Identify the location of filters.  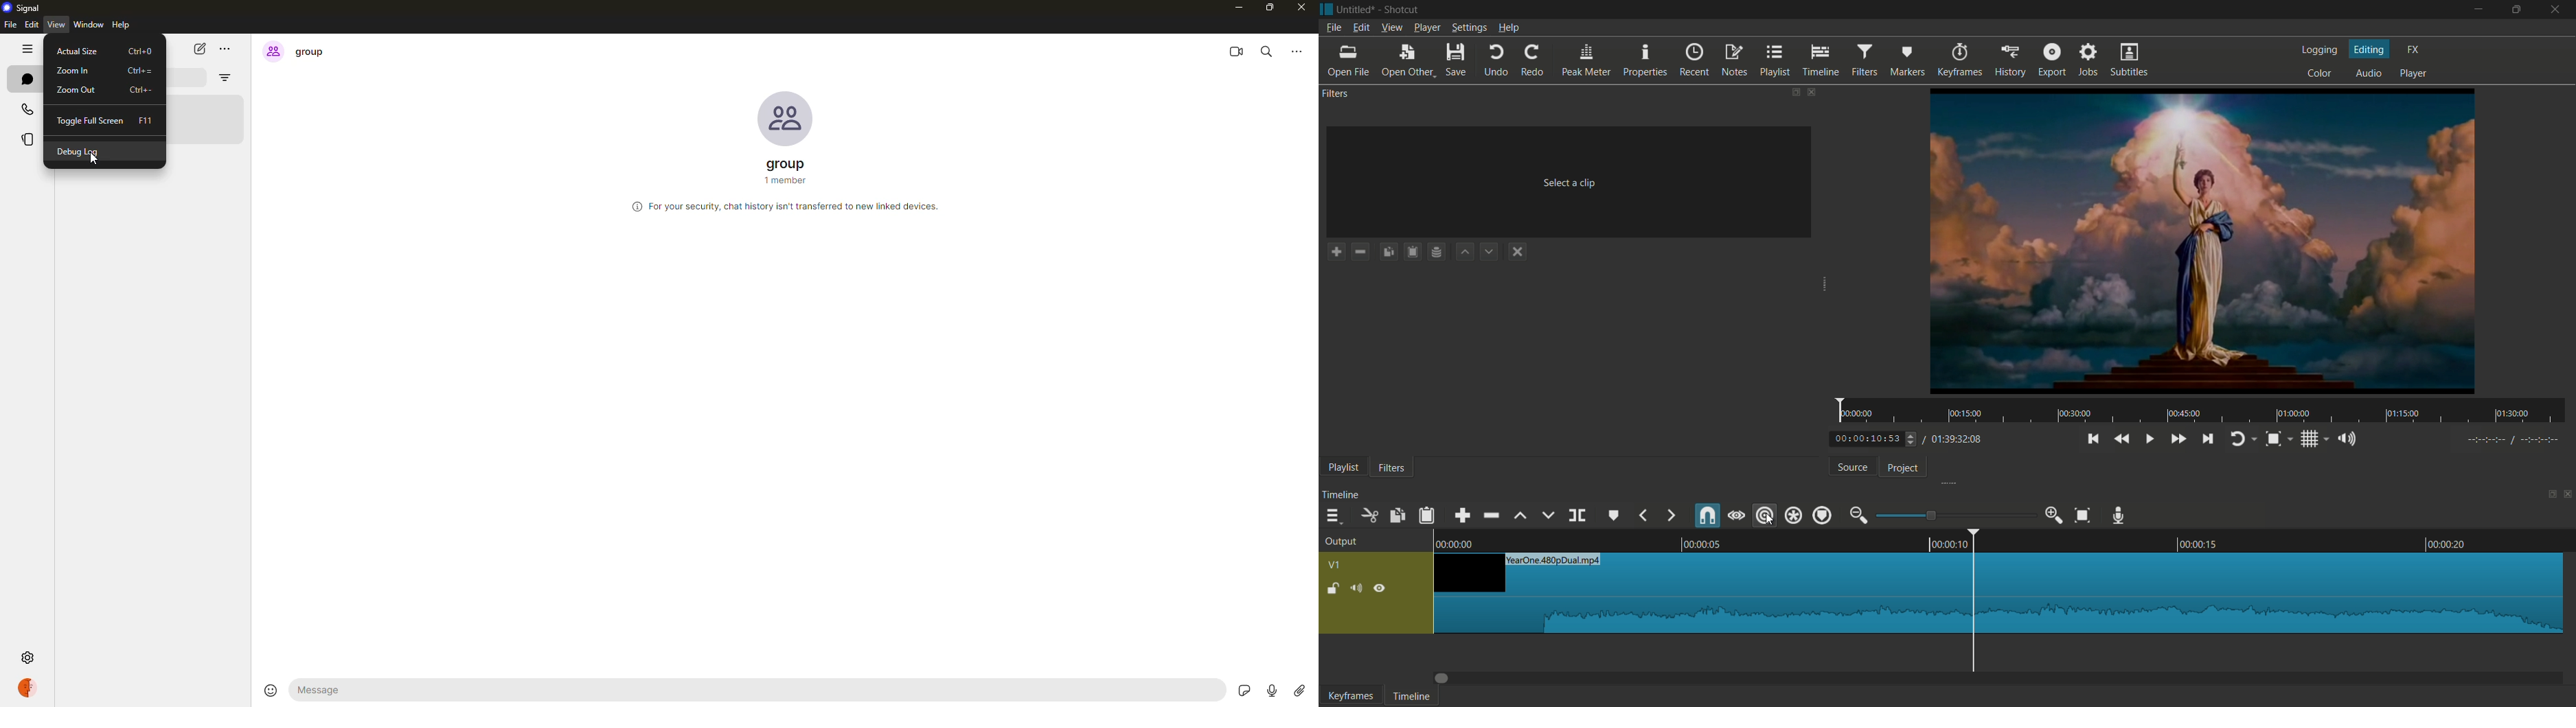
(1865, 61).